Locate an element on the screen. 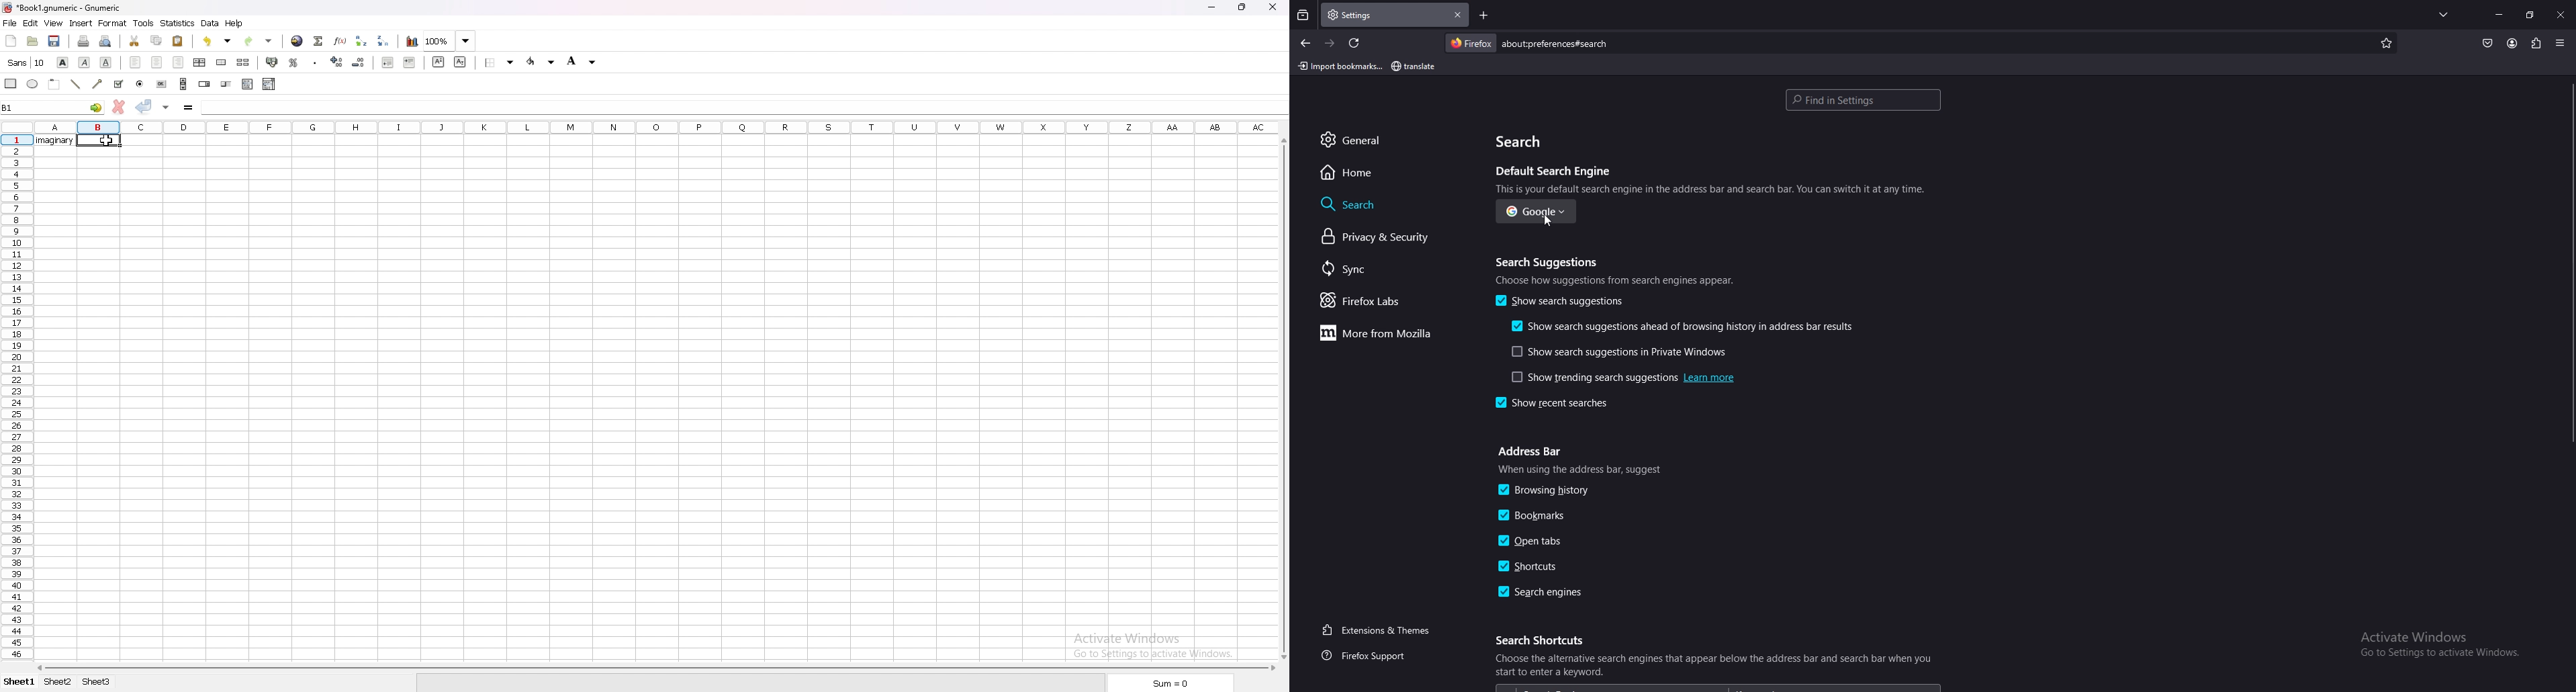  more from mozilla is located at coordinates (1385, 333).